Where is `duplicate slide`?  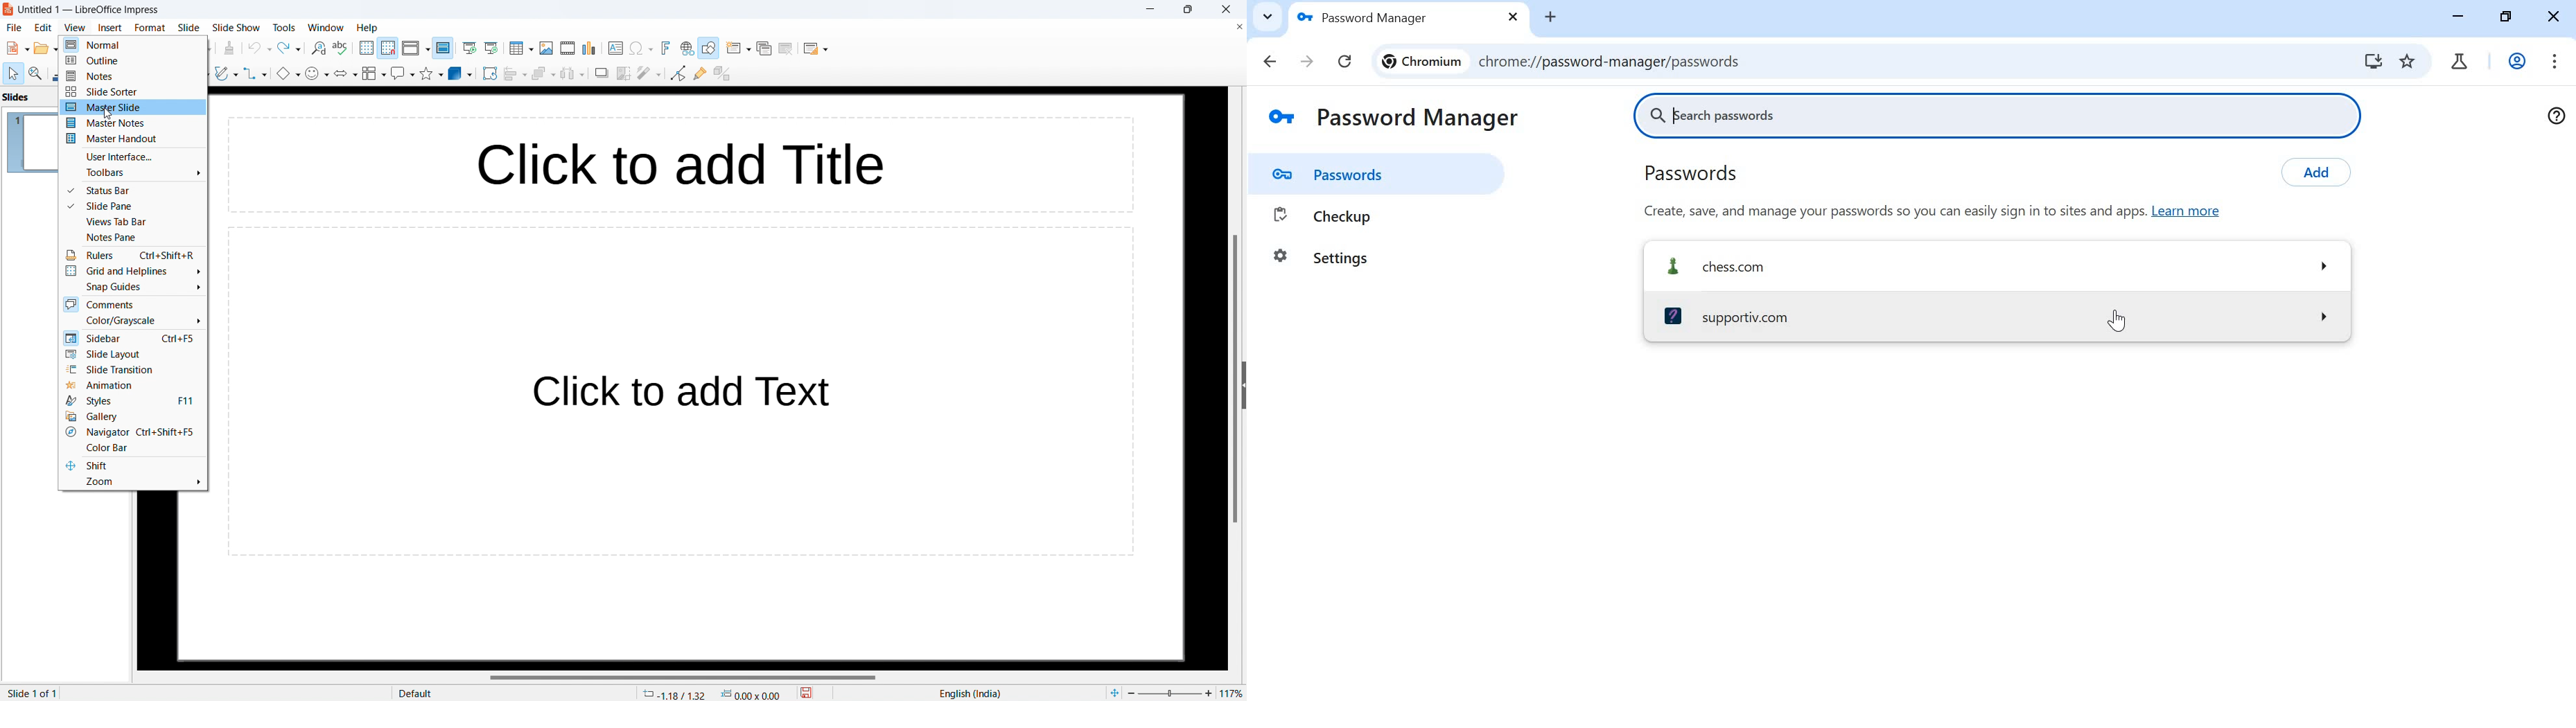
duplicate slide is located at coordinates (764, 49).